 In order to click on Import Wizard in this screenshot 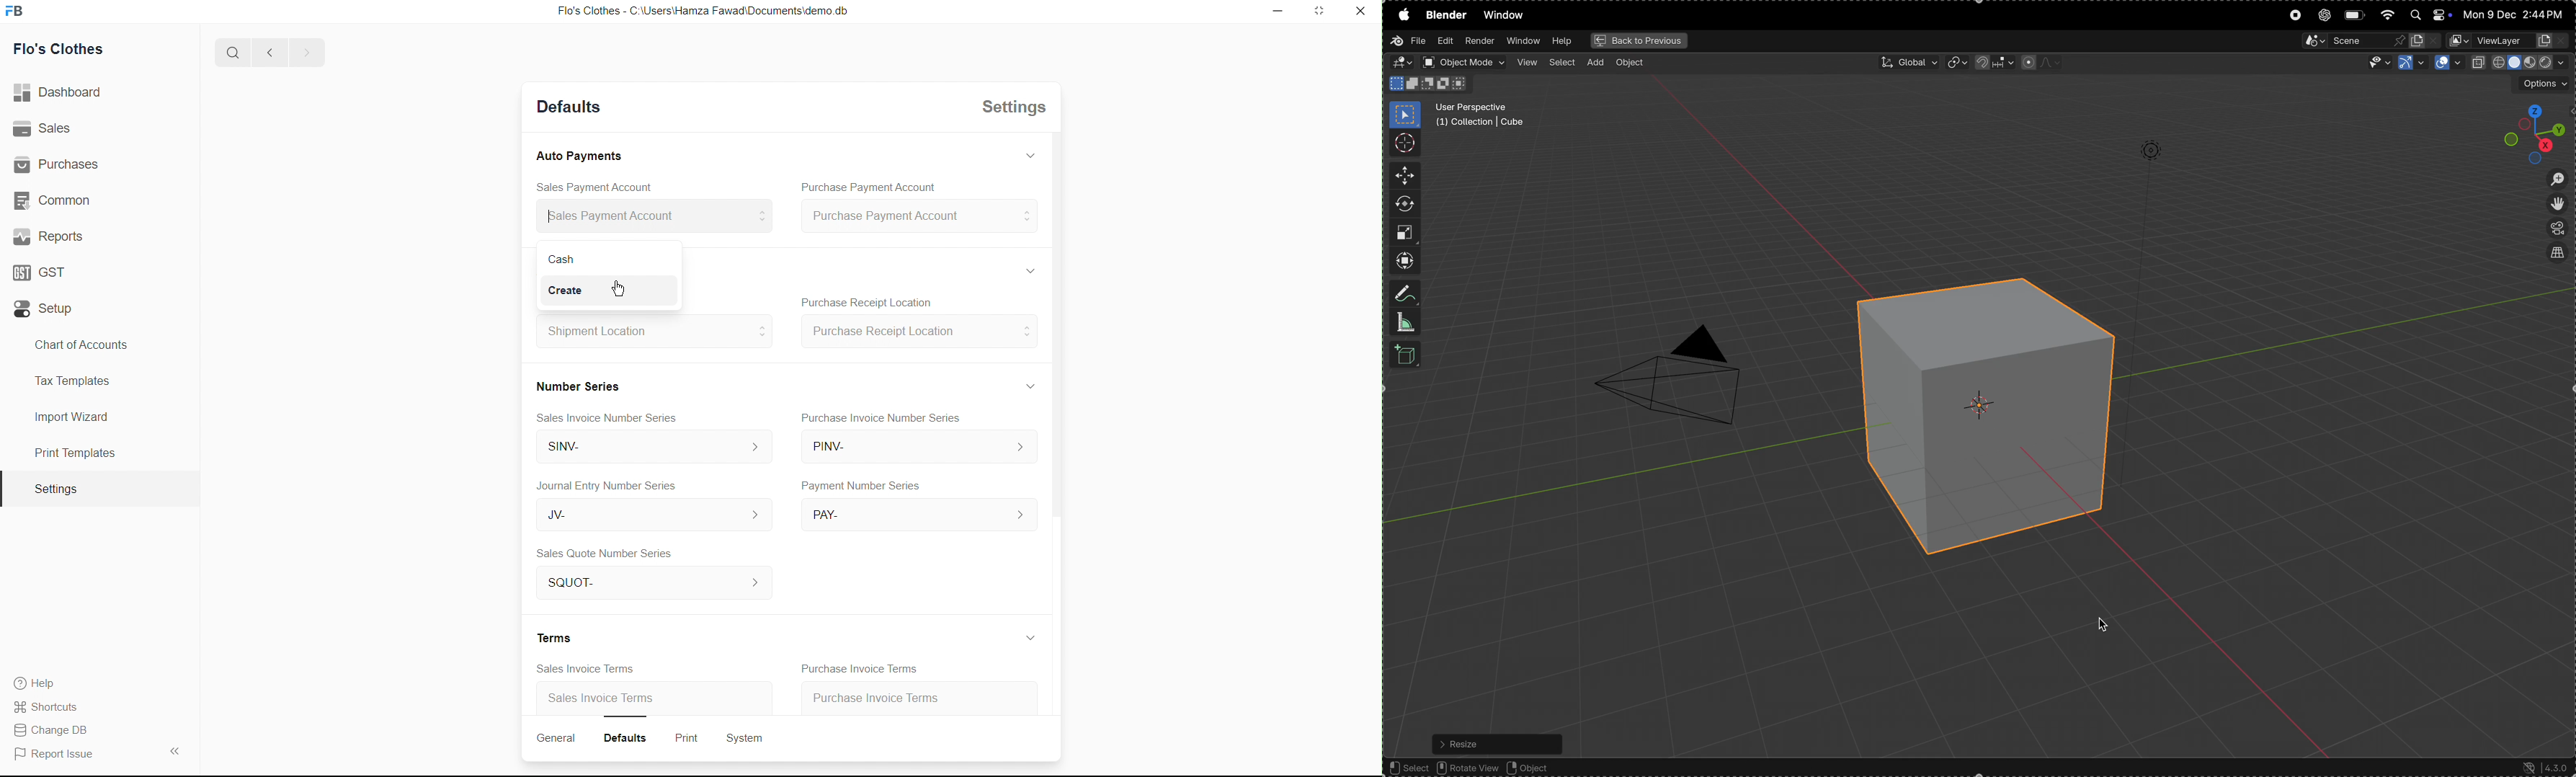, I will do `click(71, 417)`.